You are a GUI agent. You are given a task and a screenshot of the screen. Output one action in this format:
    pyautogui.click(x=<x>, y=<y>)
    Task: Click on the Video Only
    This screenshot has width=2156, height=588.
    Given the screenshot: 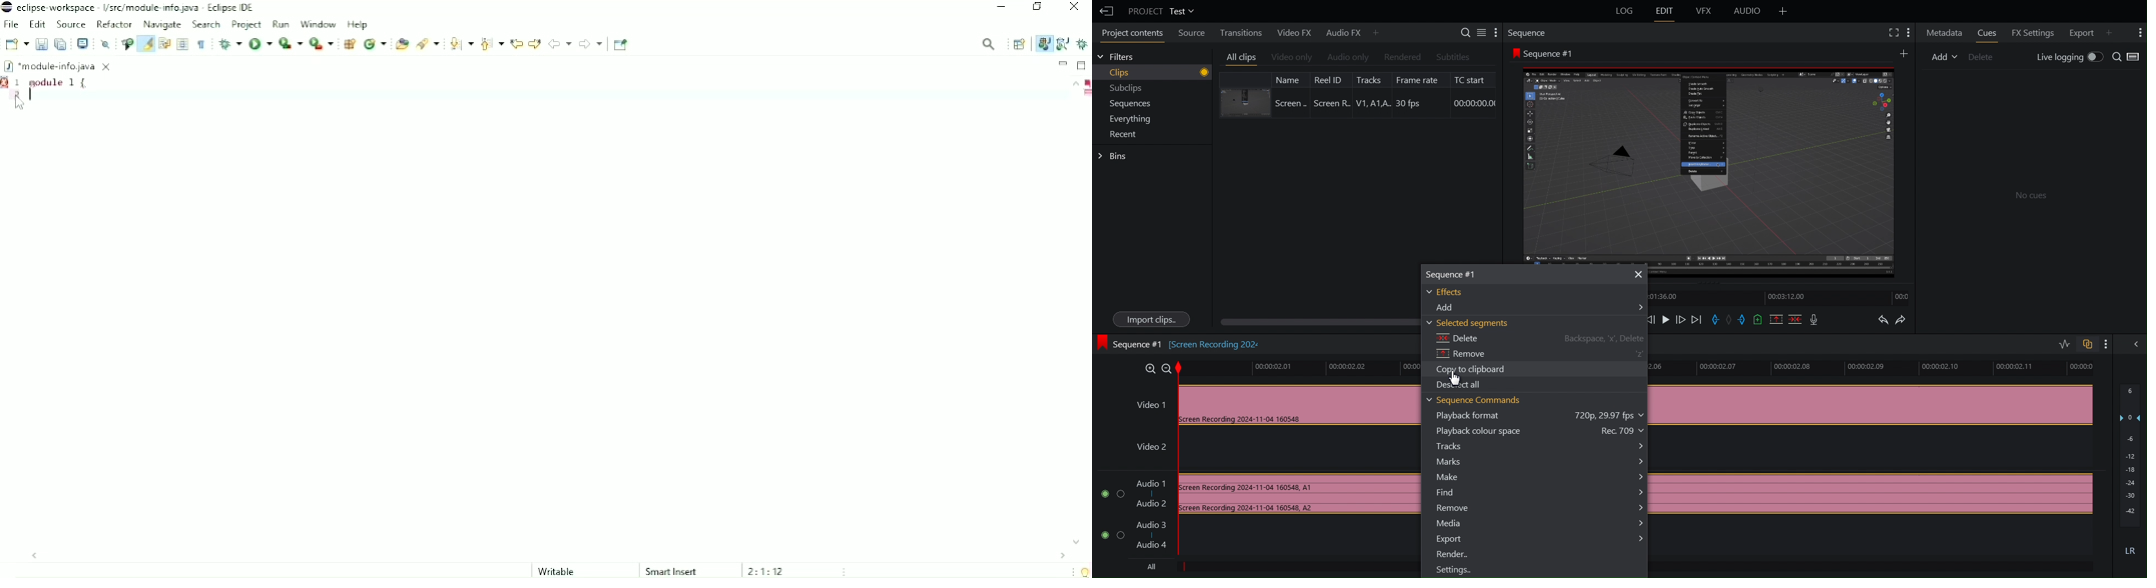 What is the action you would take?
    pyautogui.click(x=1292, y=56)
    